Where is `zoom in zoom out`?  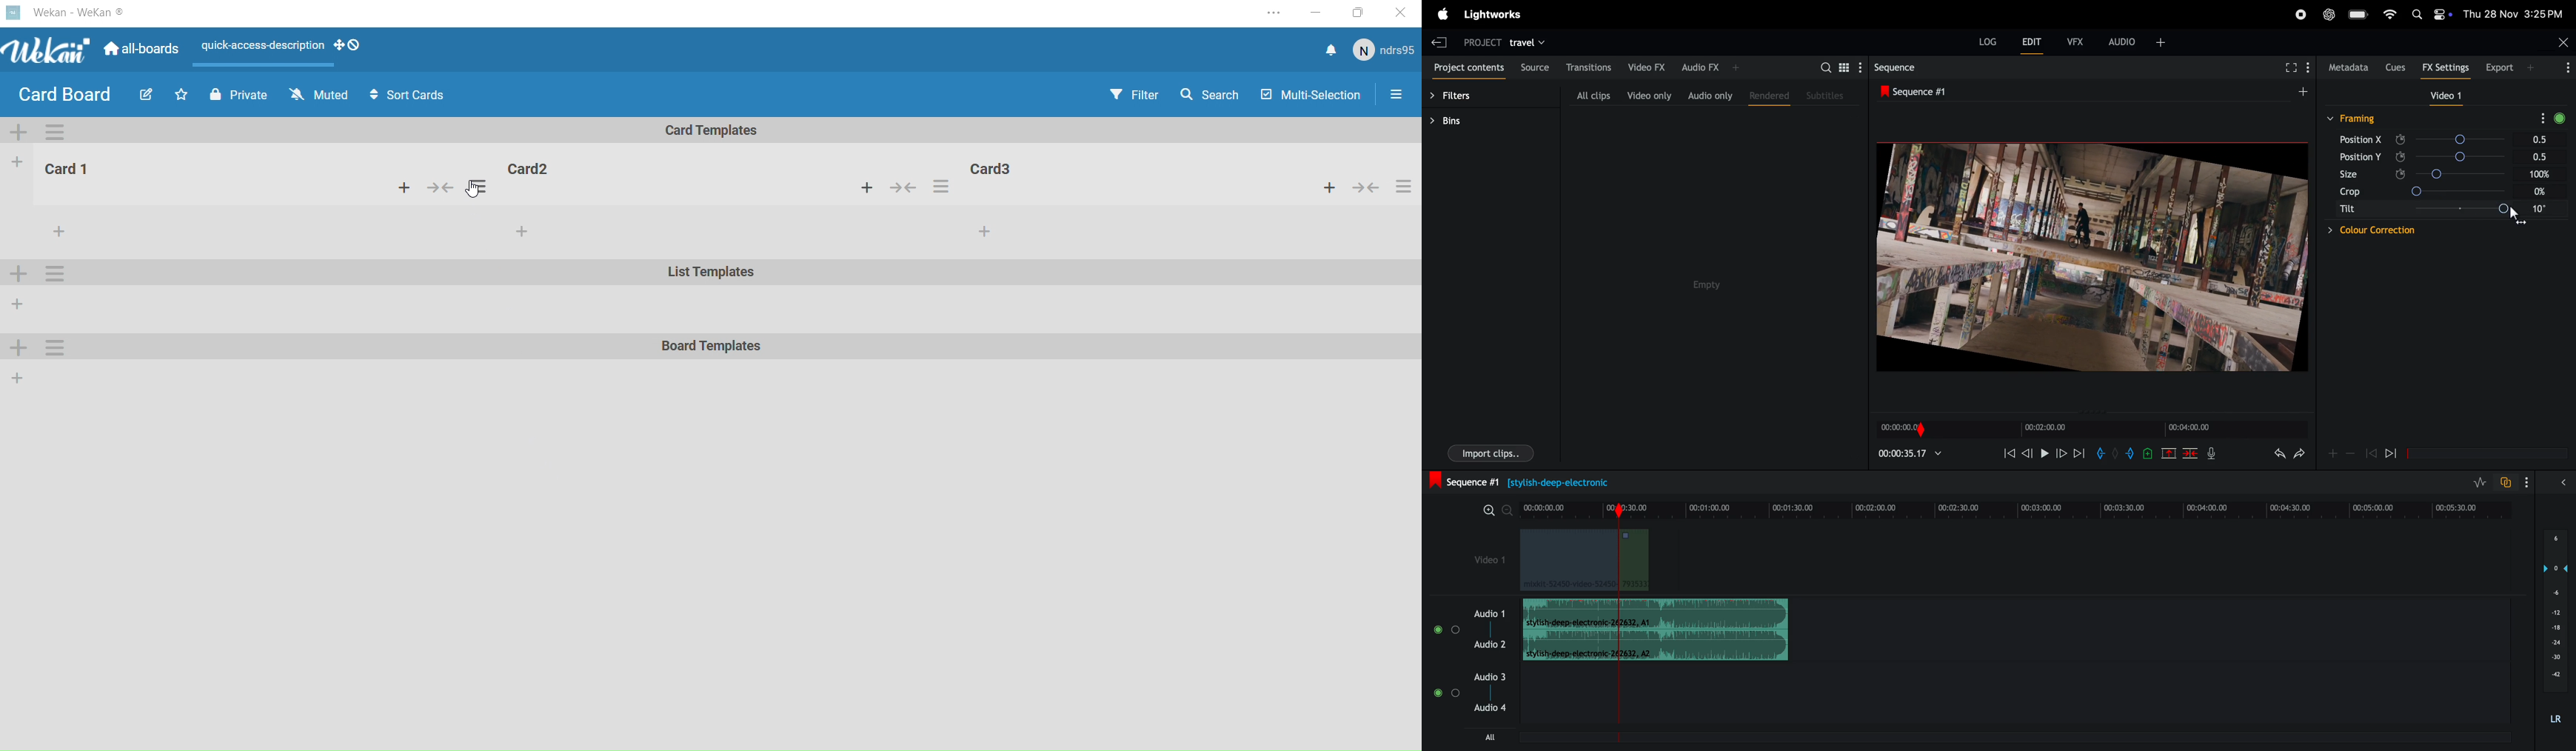
zoom in zoom out is located at coordinates (1497, 511).